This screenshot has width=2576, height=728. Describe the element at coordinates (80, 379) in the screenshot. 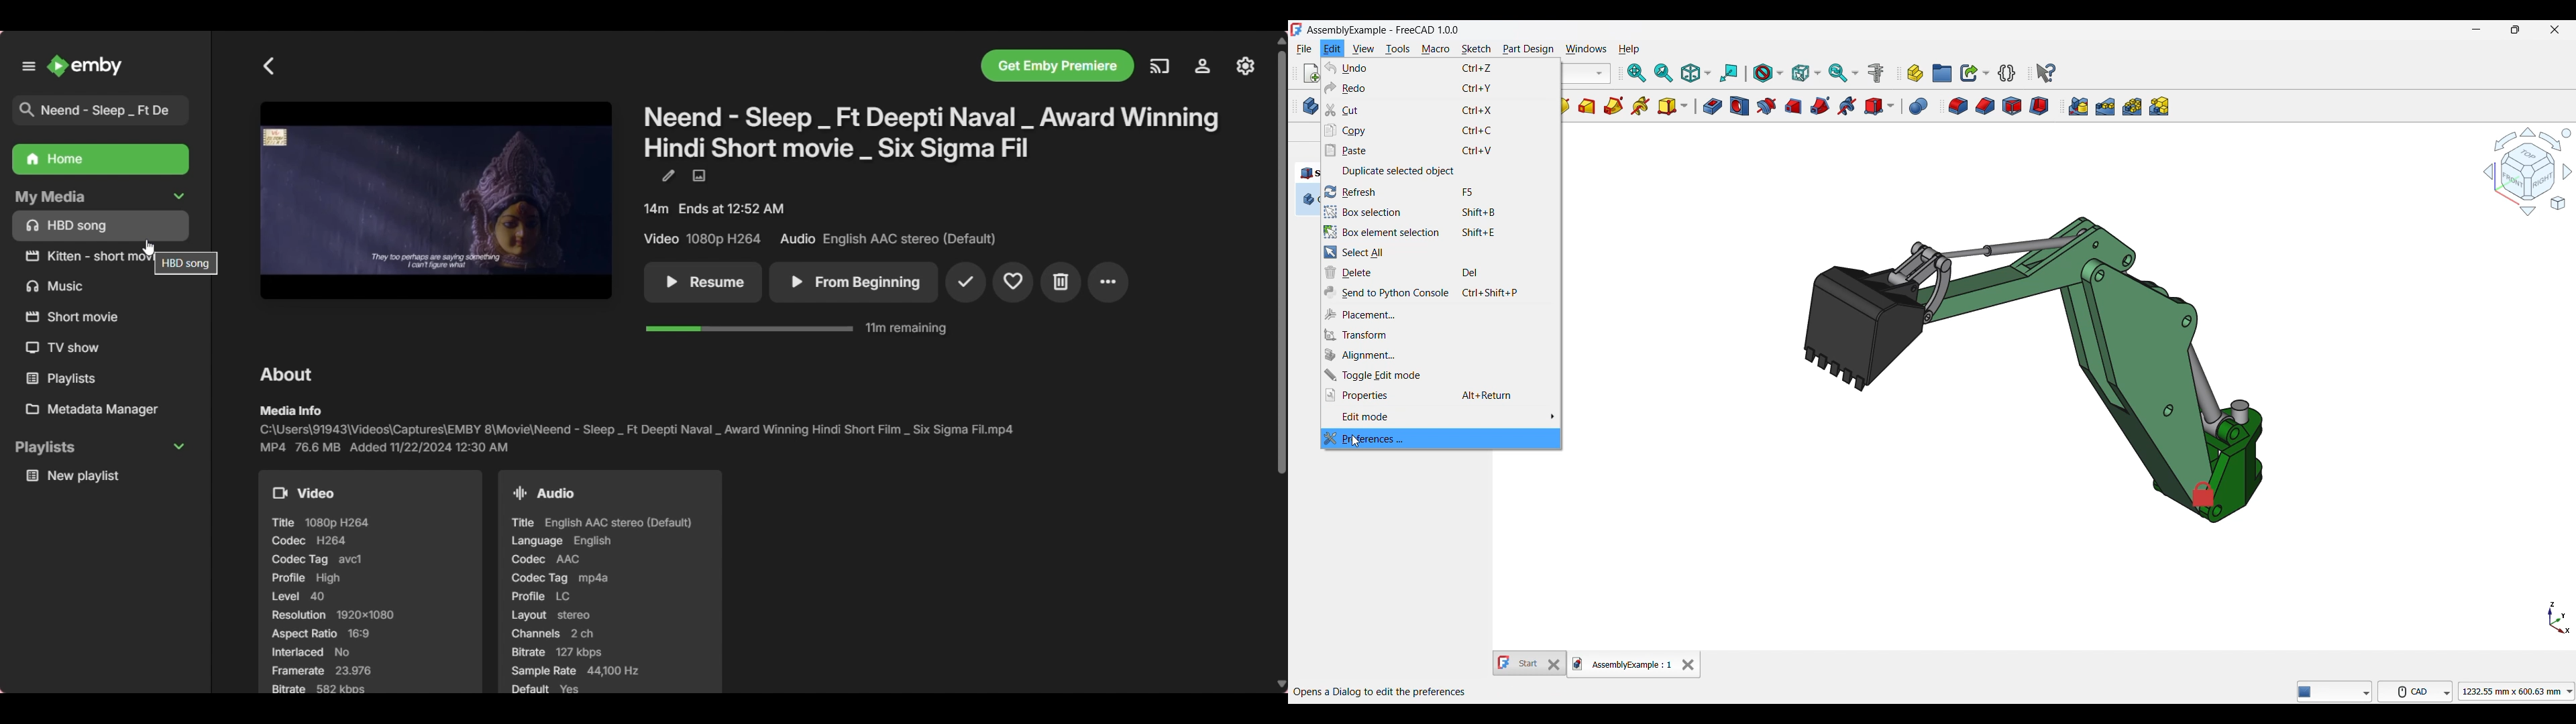

I see `` at that location.